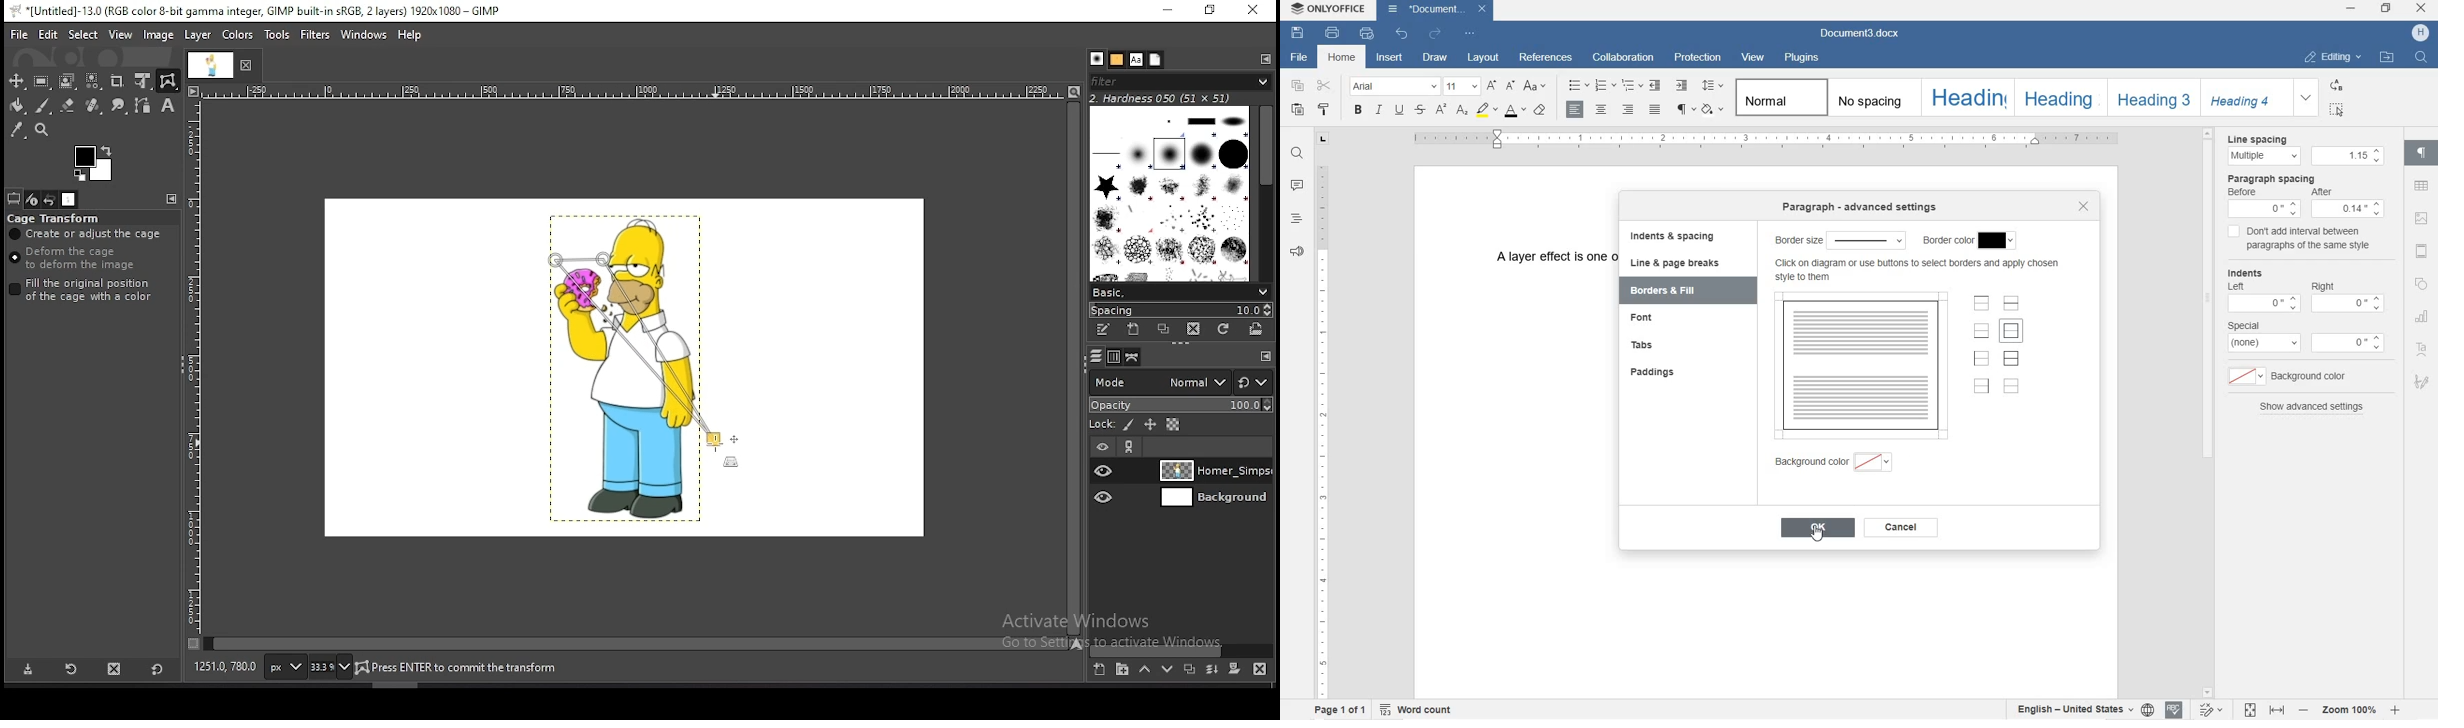 The width and height of the screenshot is (2464, 728). Describe the element at coordinates (634, 92) in the screenshot. I see `scale` at that location.